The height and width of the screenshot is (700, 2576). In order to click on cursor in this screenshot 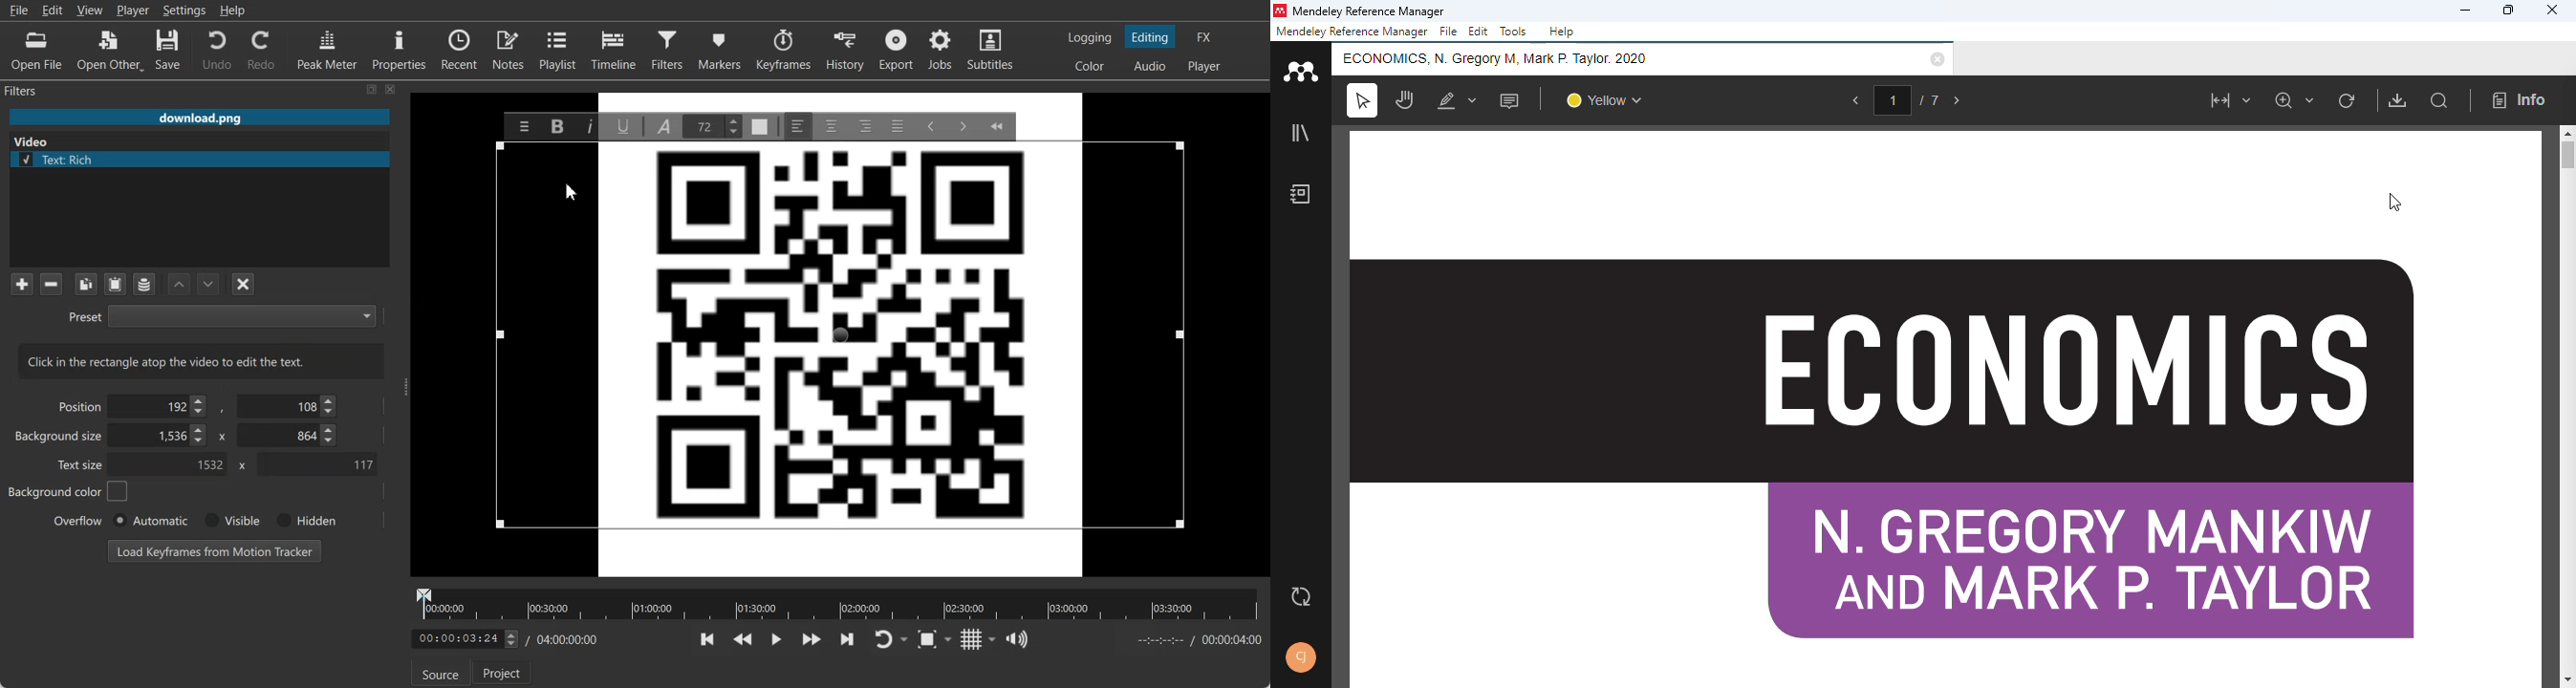, I will do `click(2394, 202)`.